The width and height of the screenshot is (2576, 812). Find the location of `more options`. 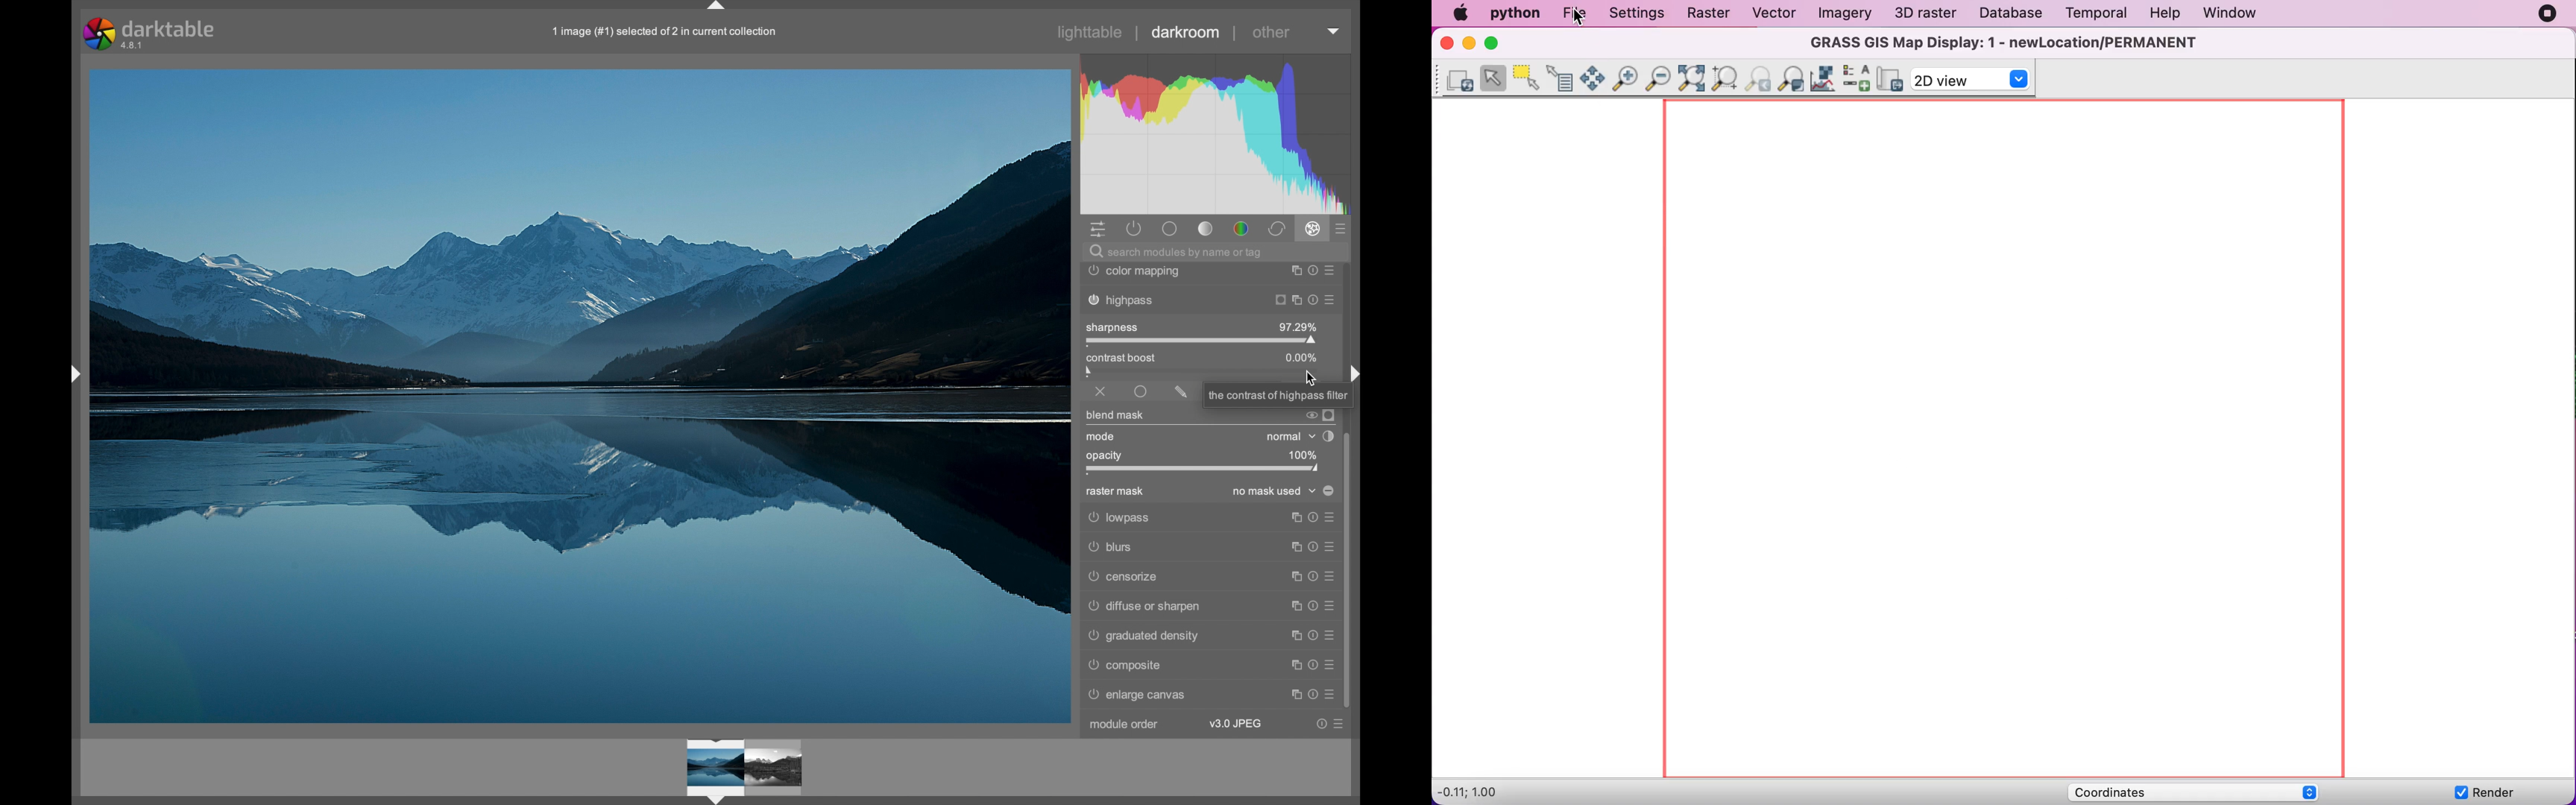

more options is located at coordinates (1312, 636).